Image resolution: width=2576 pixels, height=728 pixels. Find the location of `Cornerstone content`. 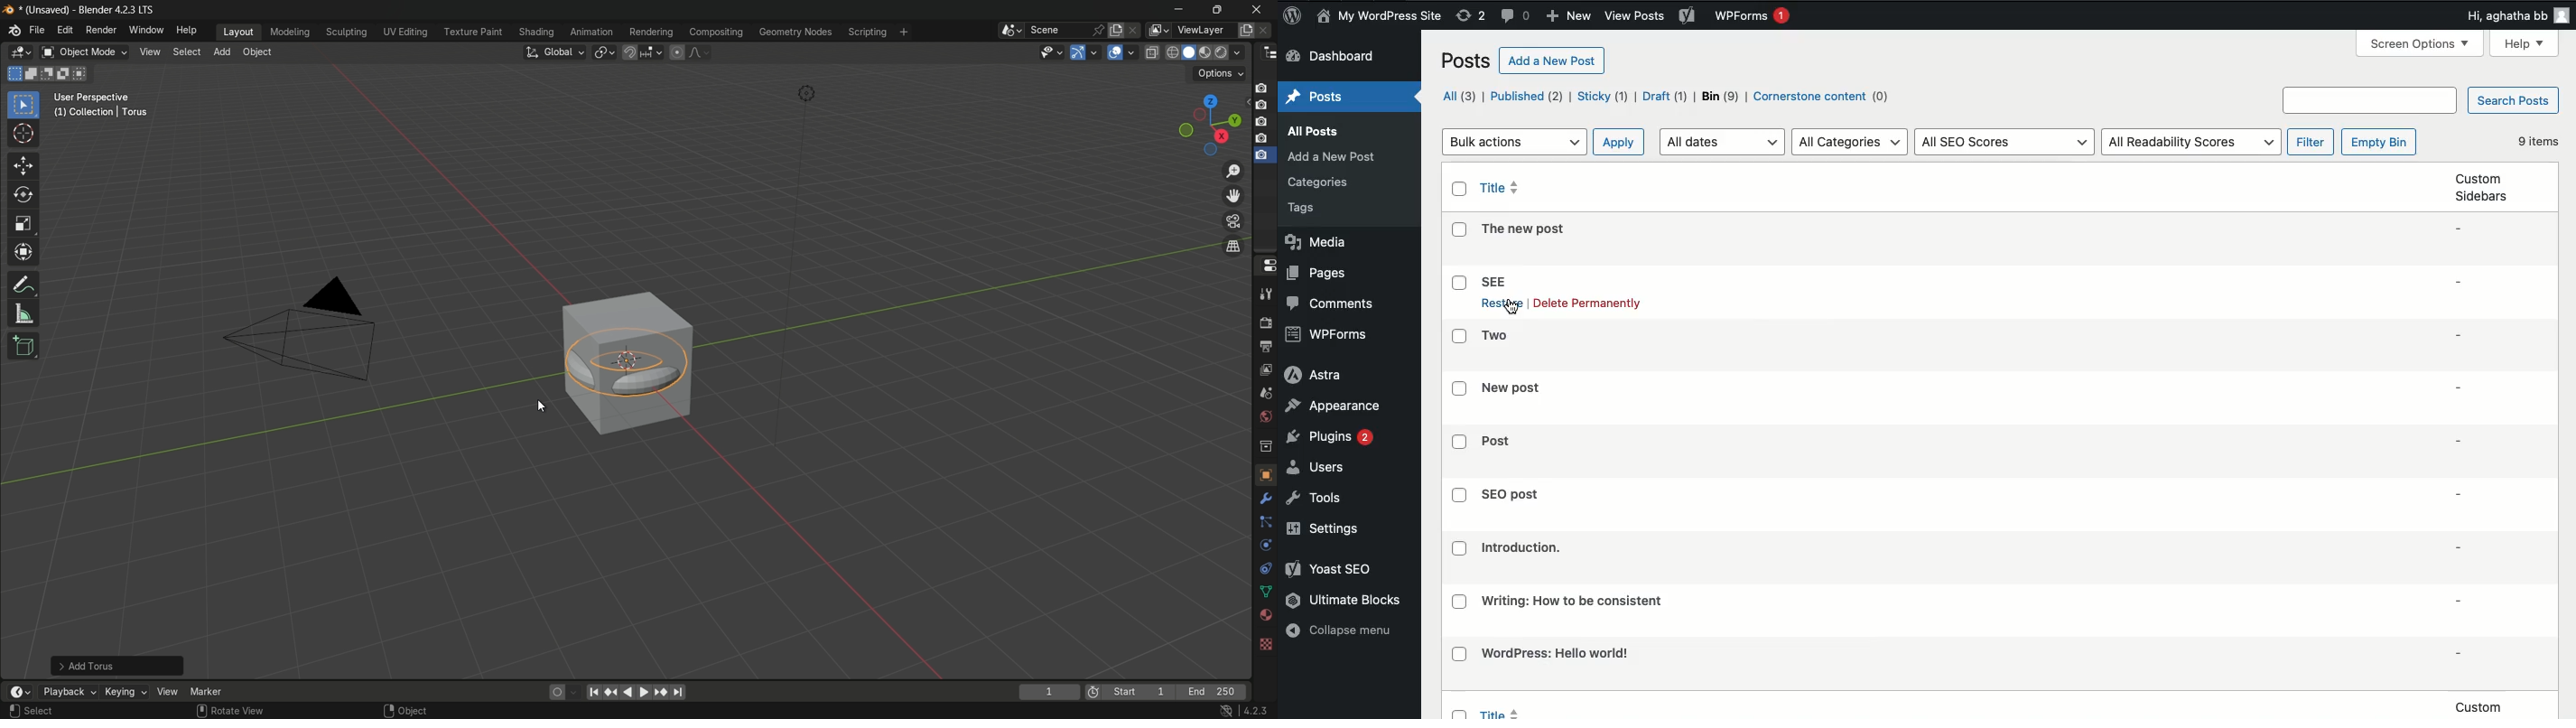

Cornerstone content is located at coordinates (1823, 96).